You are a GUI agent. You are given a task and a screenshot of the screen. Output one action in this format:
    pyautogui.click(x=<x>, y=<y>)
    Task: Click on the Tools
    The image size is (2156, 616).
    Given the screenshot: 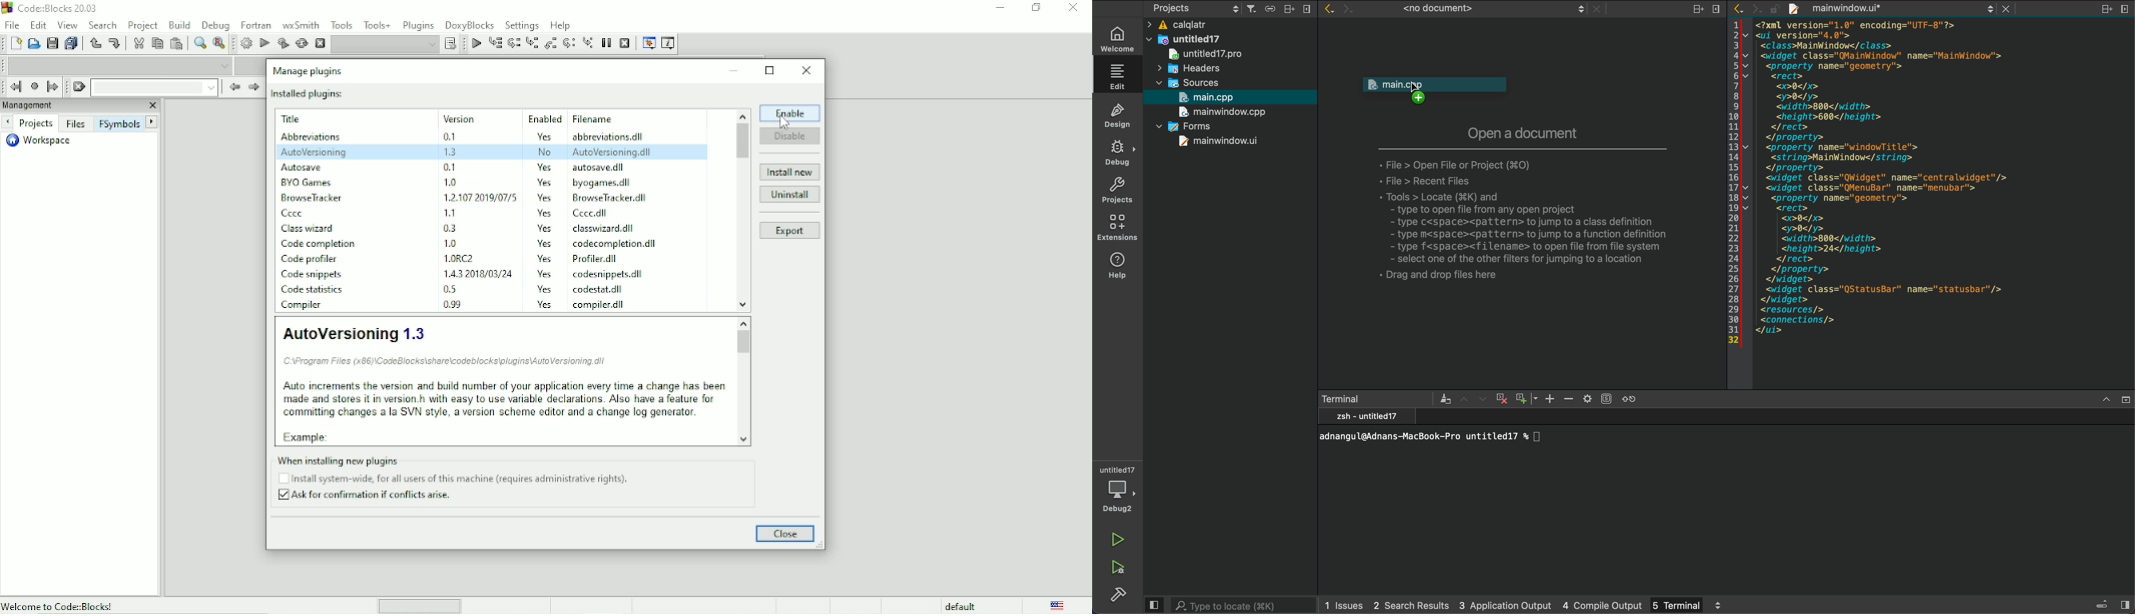 What is the action you would take?
    pyautogui.click(x=340, y=24)
    